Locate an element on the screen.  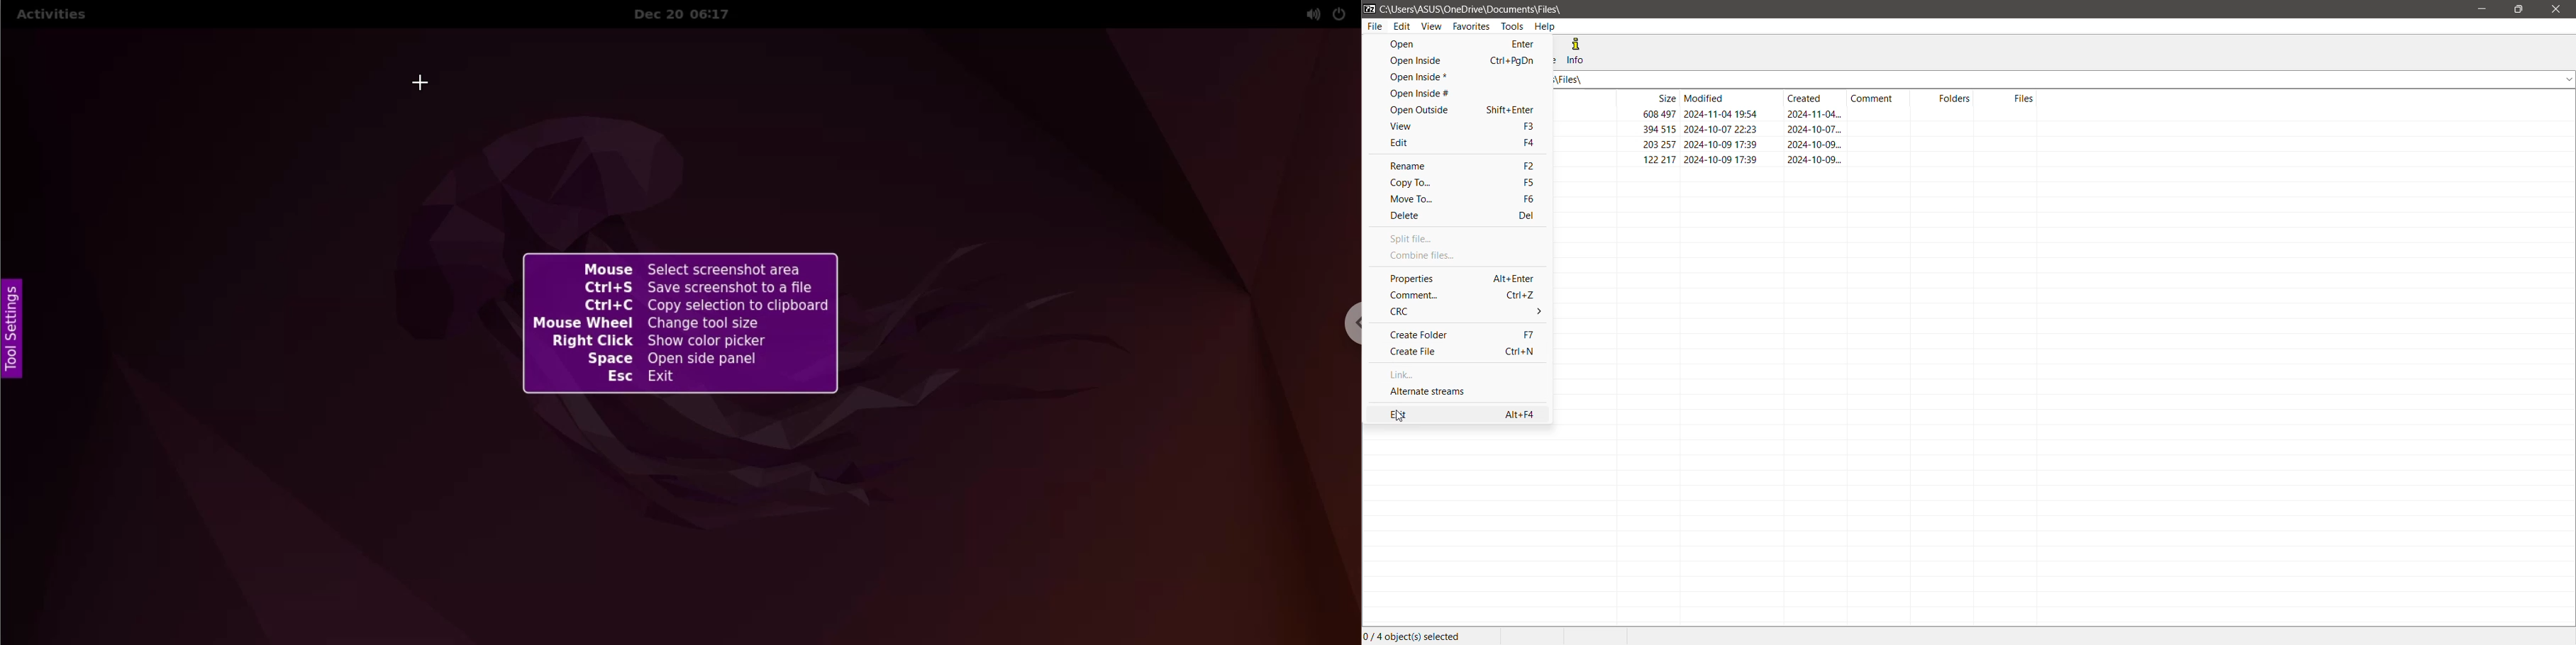
122217 is located at coordinates (1656, 161).